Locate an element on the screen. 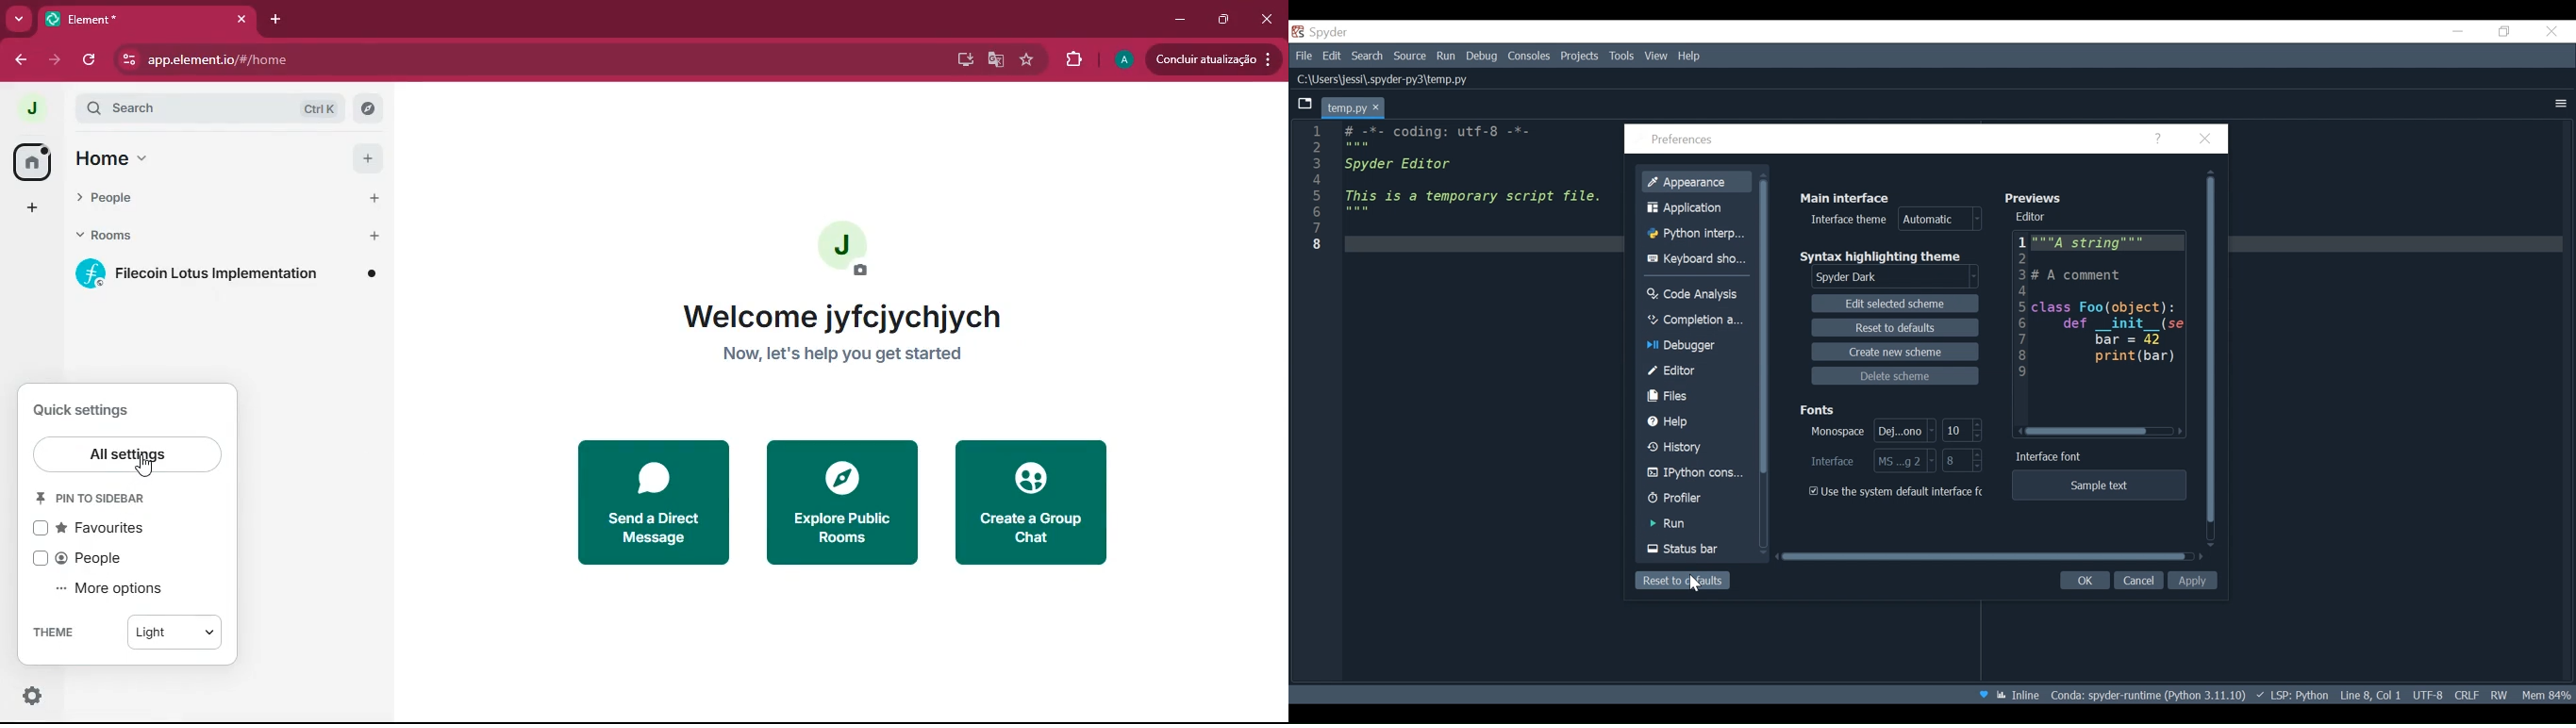  Conda Environment Indicator is located at coordinates (2146, 695).